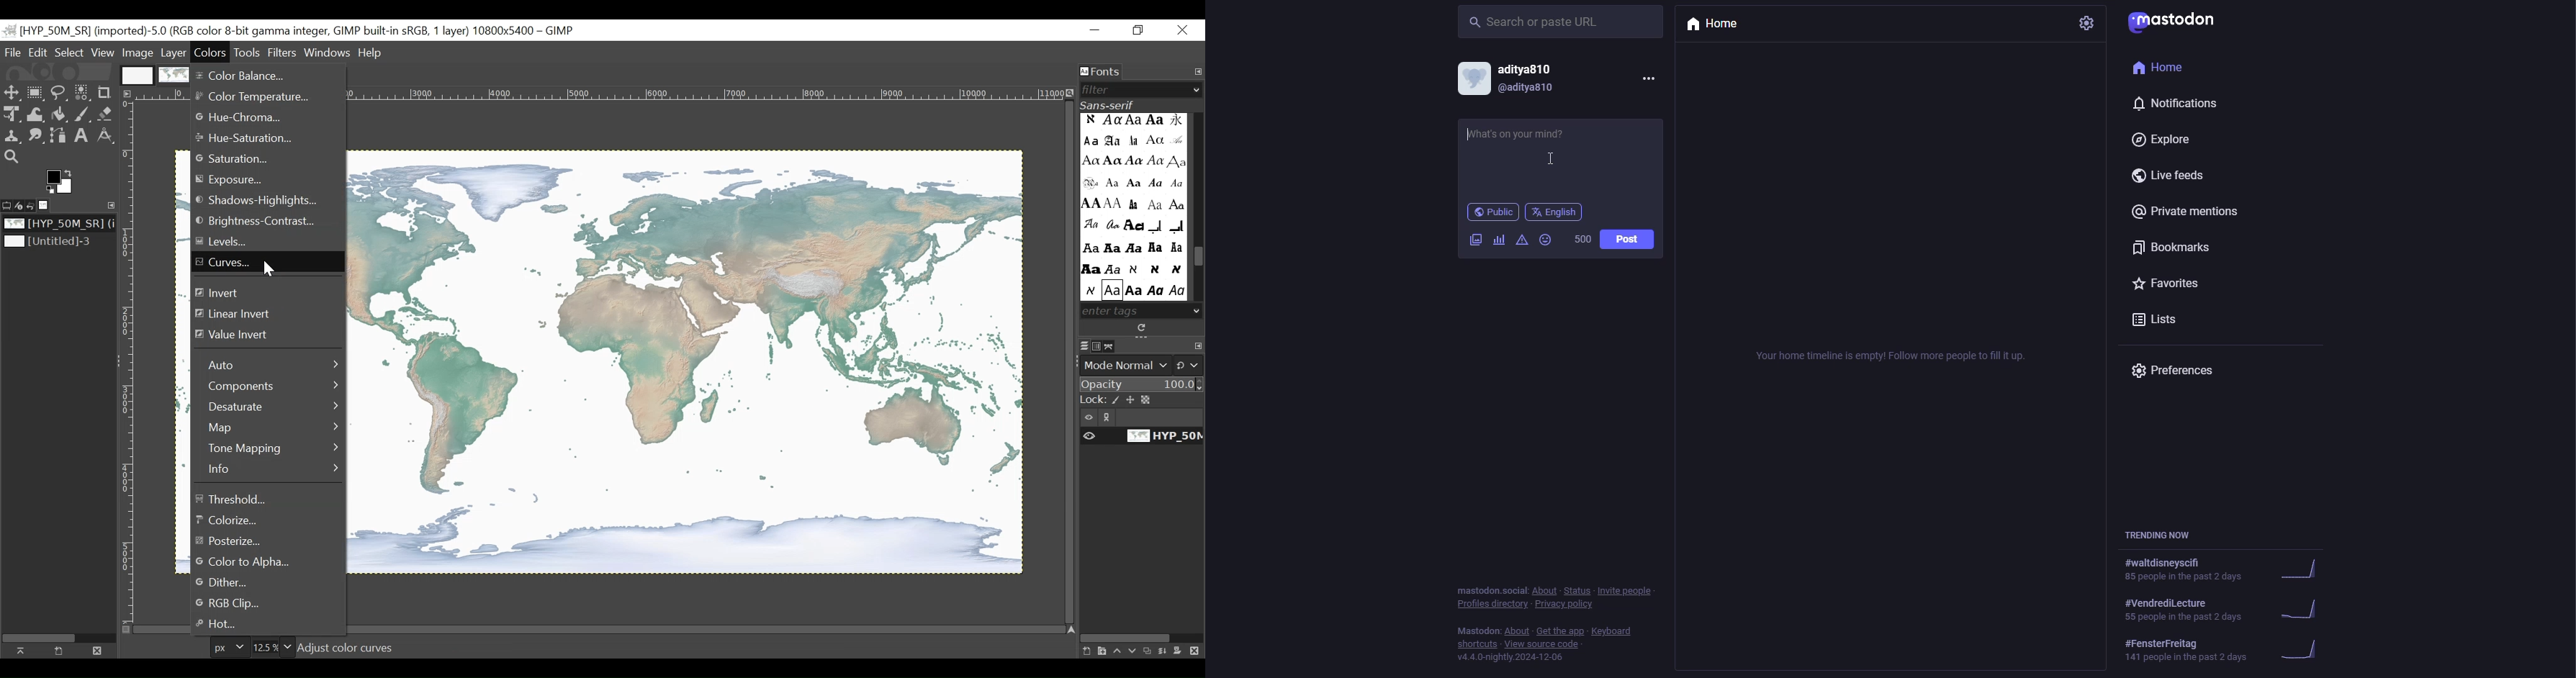 The height and width of the screenshot is (700, 2576). Describe the element at coordinates (250, 562) in the screenshot. I see `Color to Alpha` at that location.